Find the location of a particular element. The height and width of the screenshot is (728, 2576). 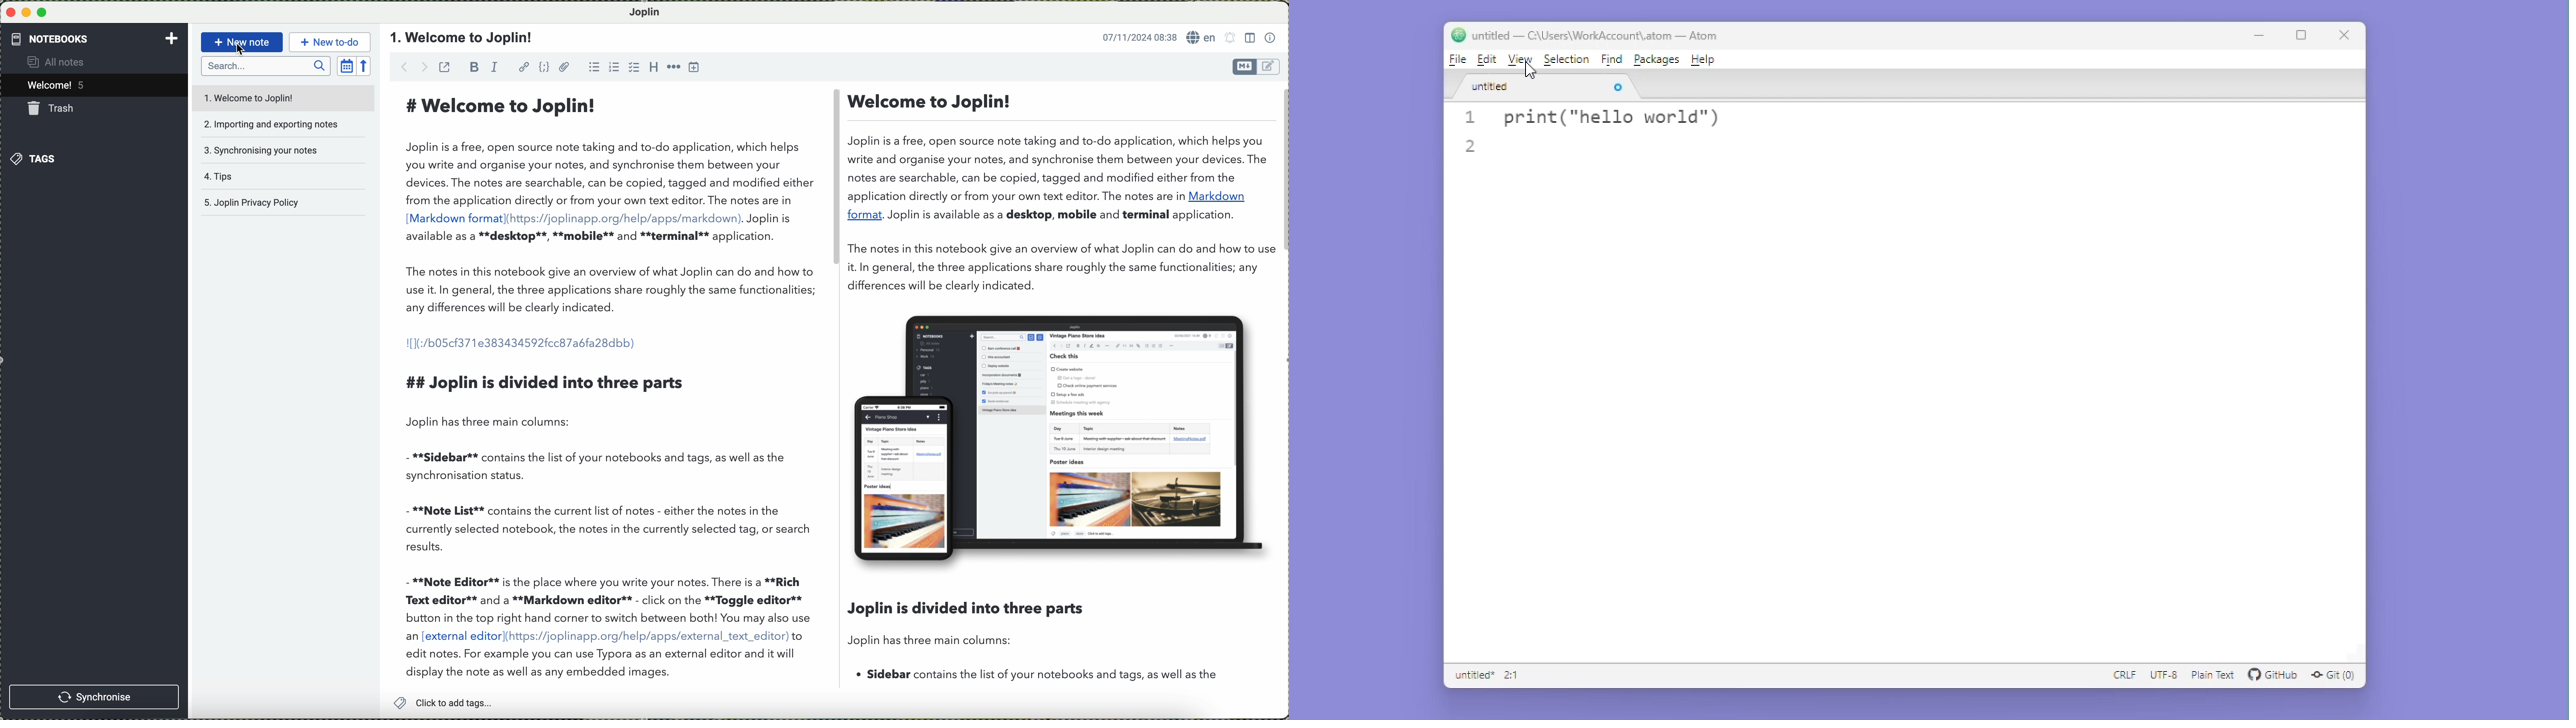

title file is located at coordinates (463, 38).